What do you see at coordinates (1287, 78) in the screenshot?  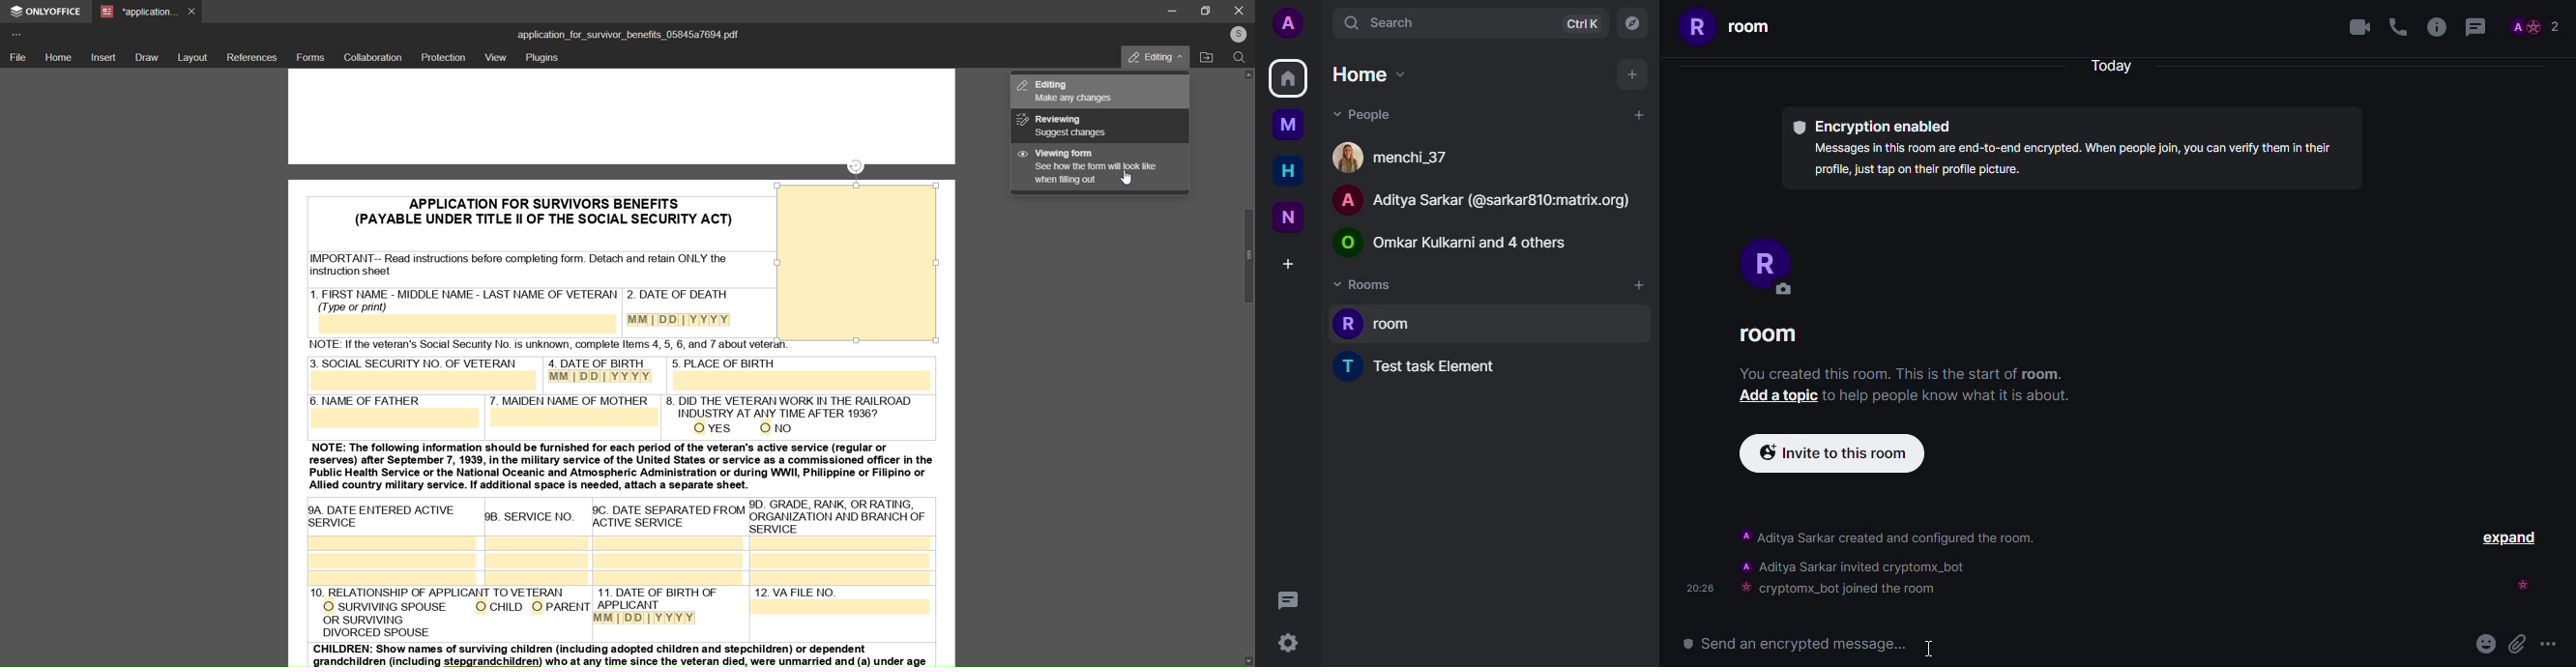 I see `home` at bounding box center [1287, 78].